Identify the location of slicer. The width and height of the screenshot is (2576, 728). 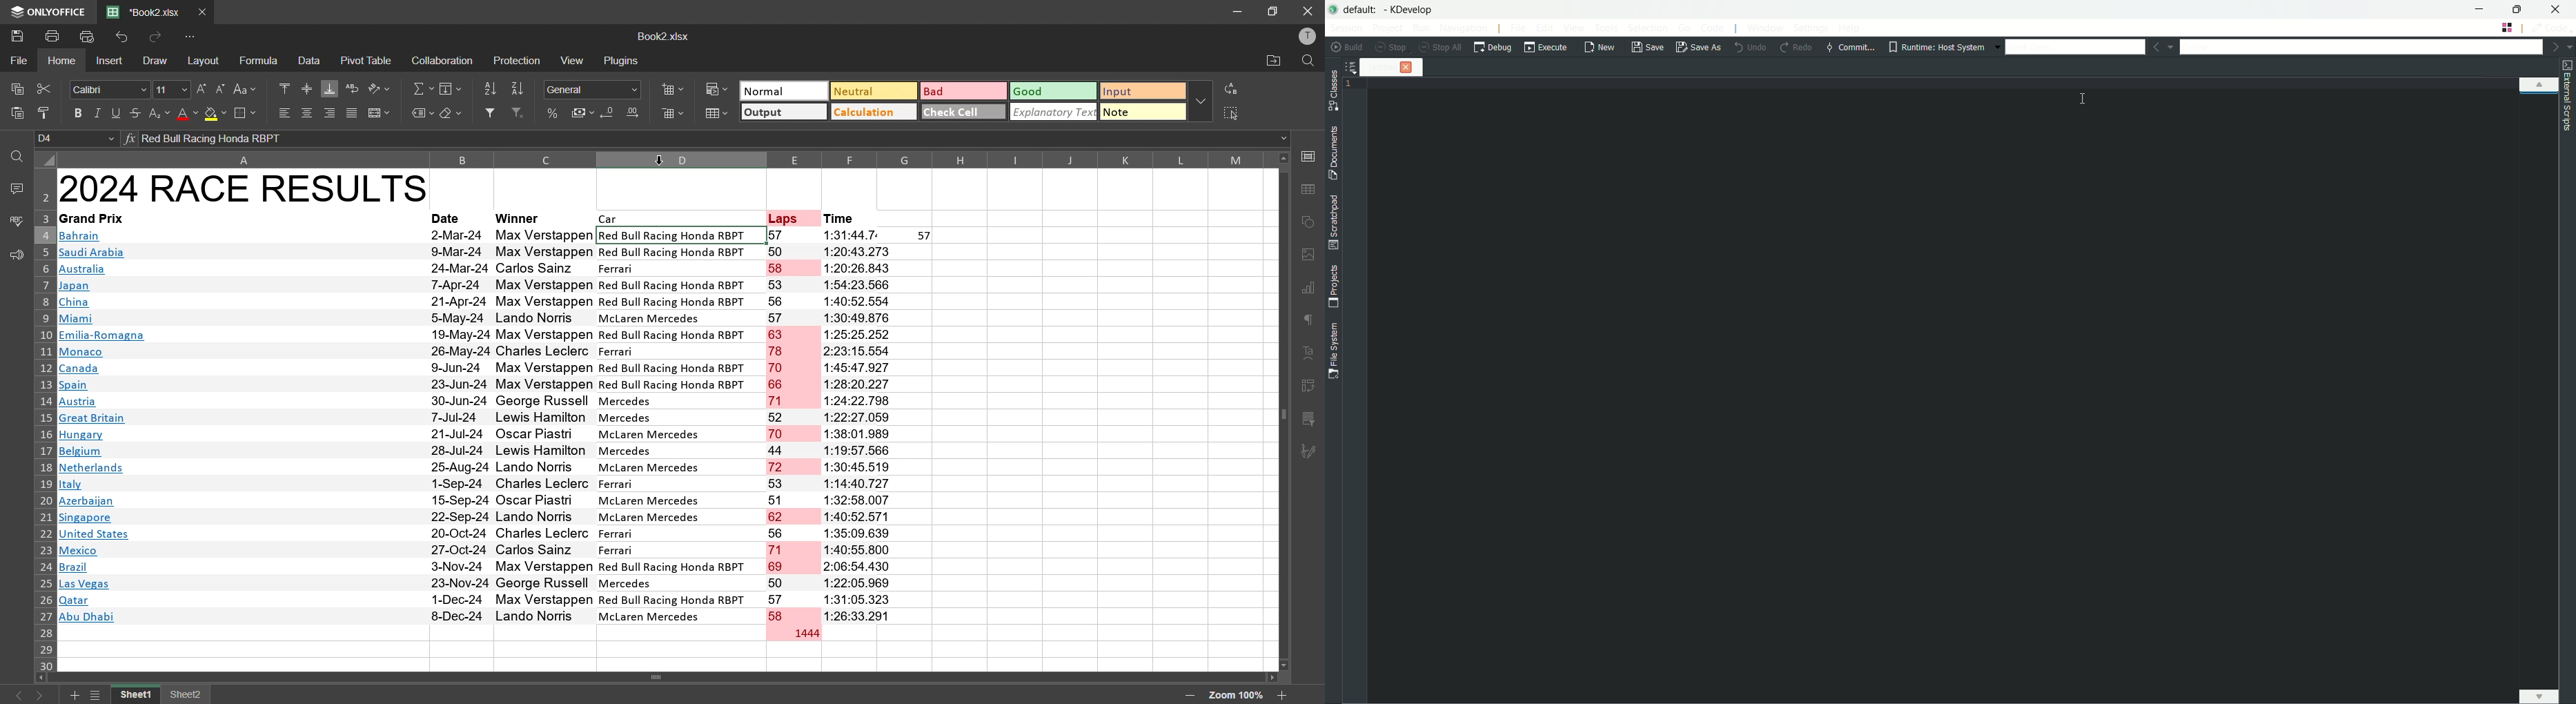
(1309, 420).